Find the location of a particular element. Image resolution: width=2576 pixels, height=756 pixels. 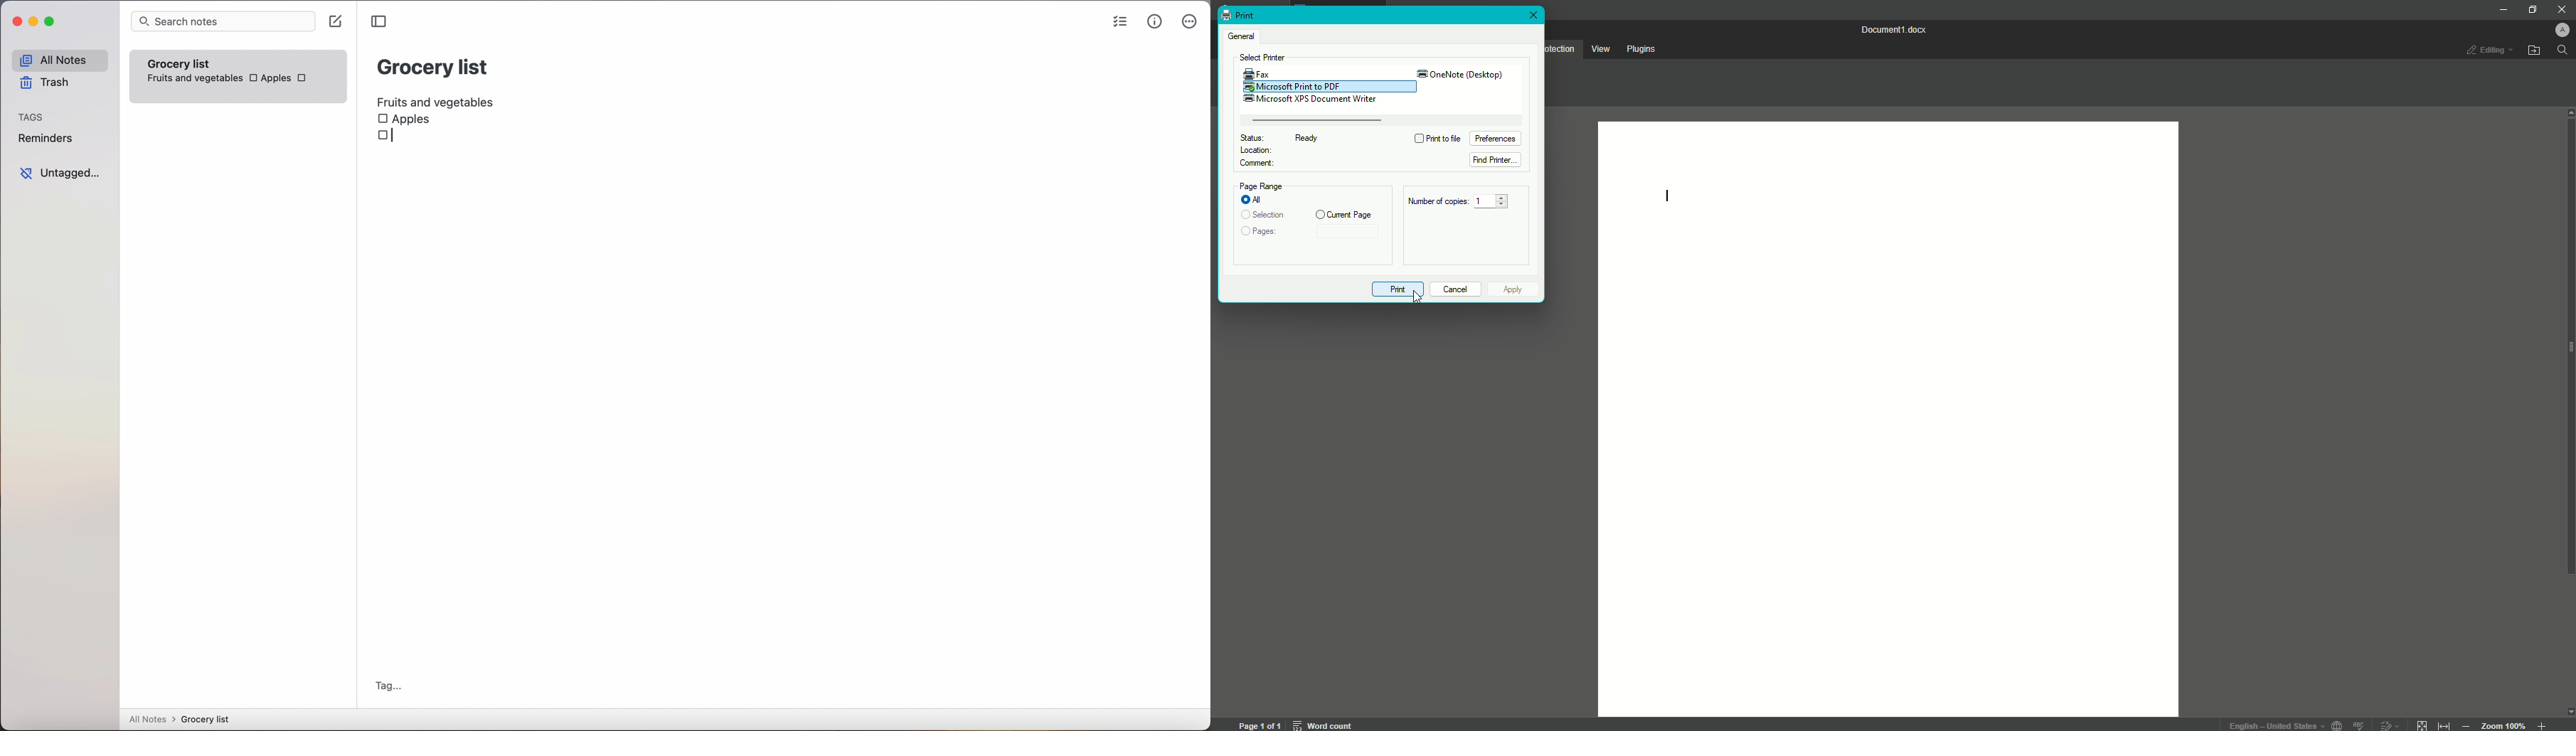

checklist is located at coordinates (1118, 23).